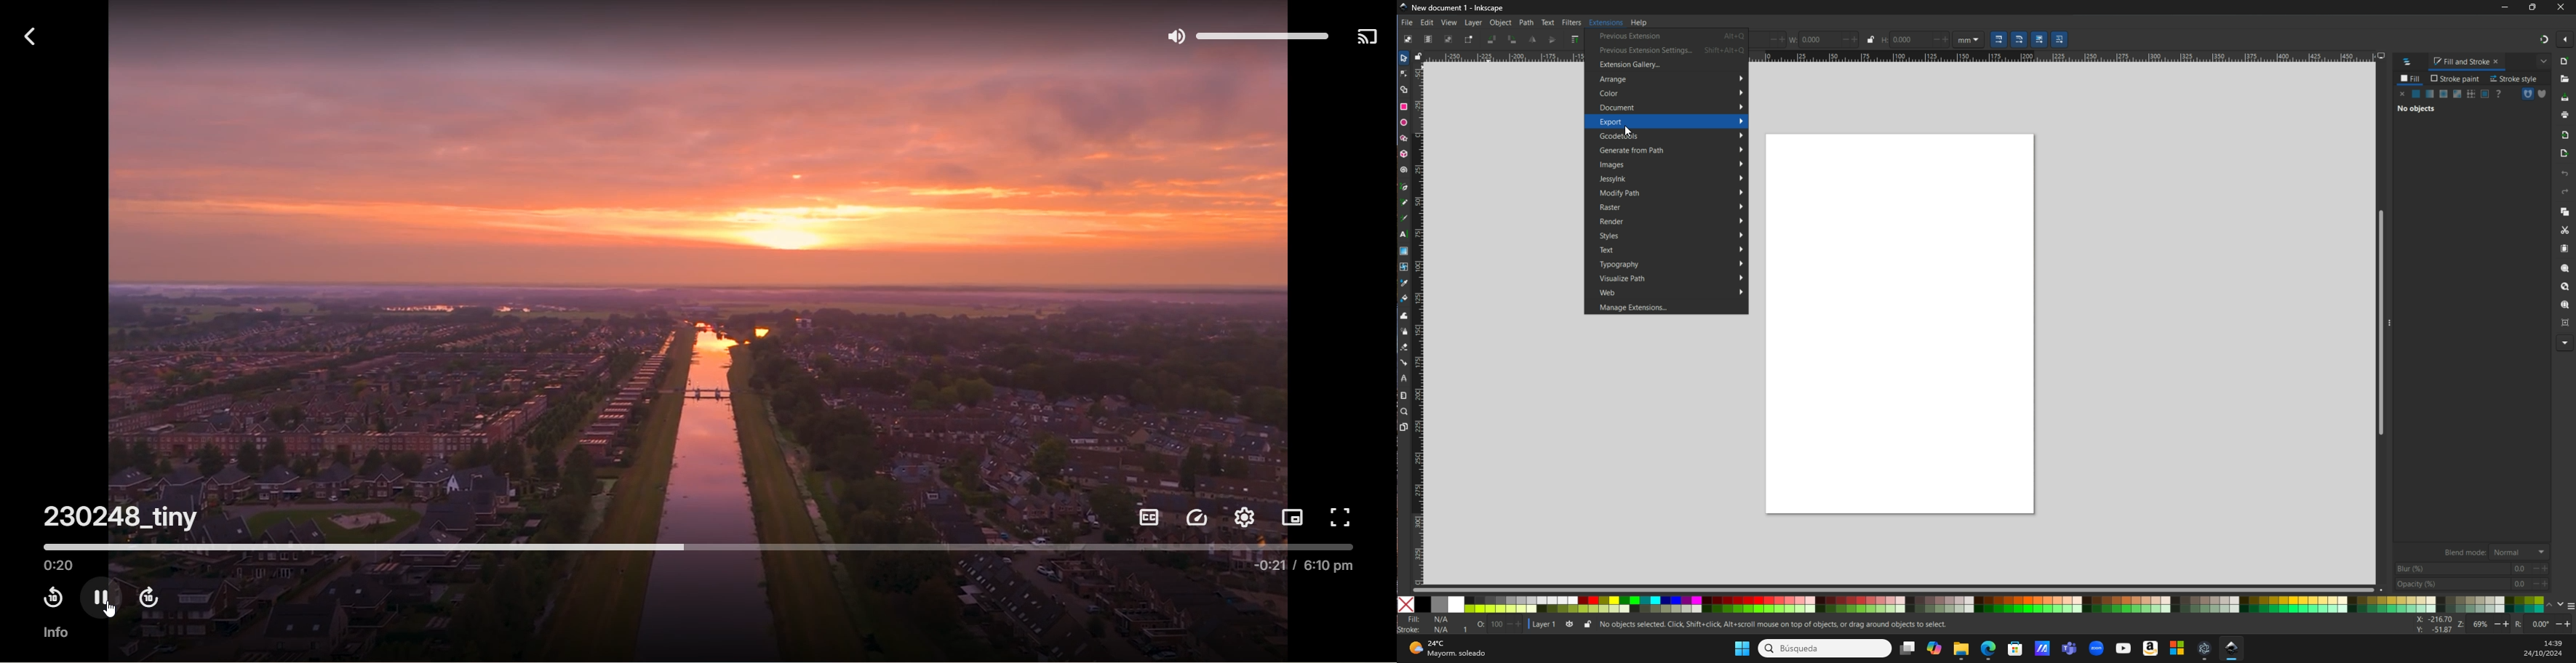 The width and height of the screenshot is (2576, 672). Describe the element at coordinates (1408, 23) in the screenshot. I see `File` at that location.